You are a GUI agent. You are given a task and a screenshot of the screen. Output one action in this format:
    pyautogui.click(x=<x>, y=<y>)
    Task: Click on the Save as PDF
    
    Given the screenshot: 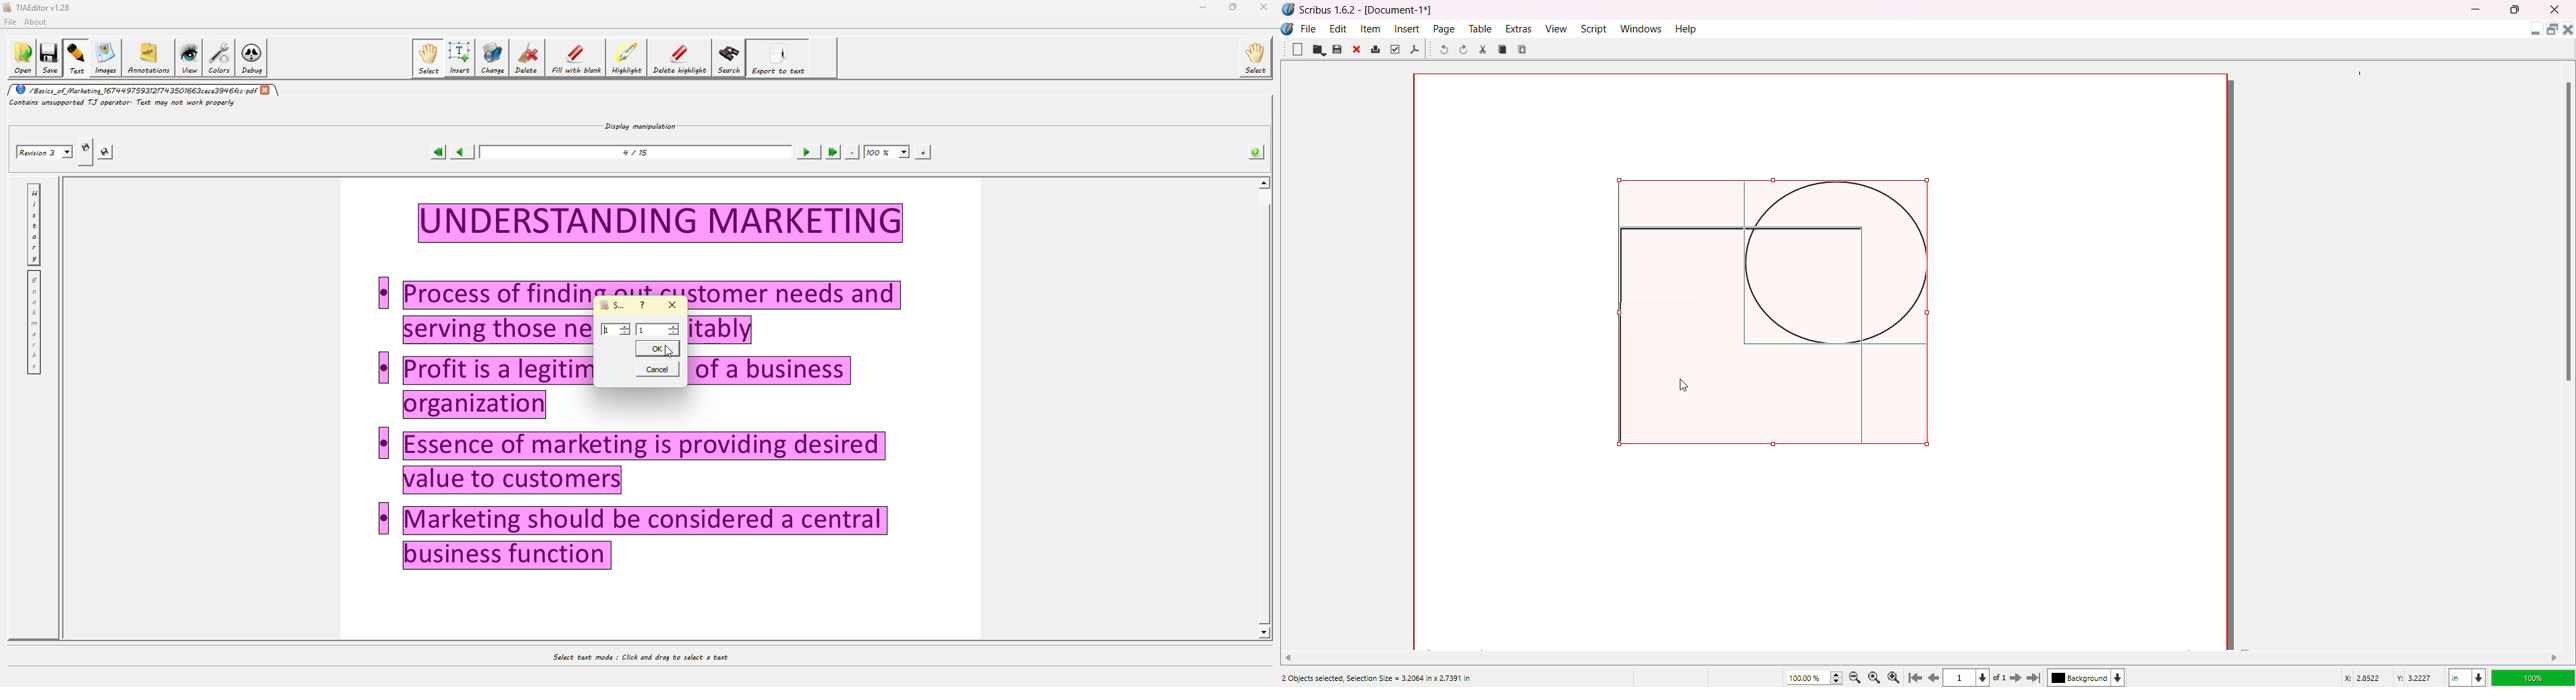 What is the action you would take?
    pyautogui.click(x=1415, y=50)
    